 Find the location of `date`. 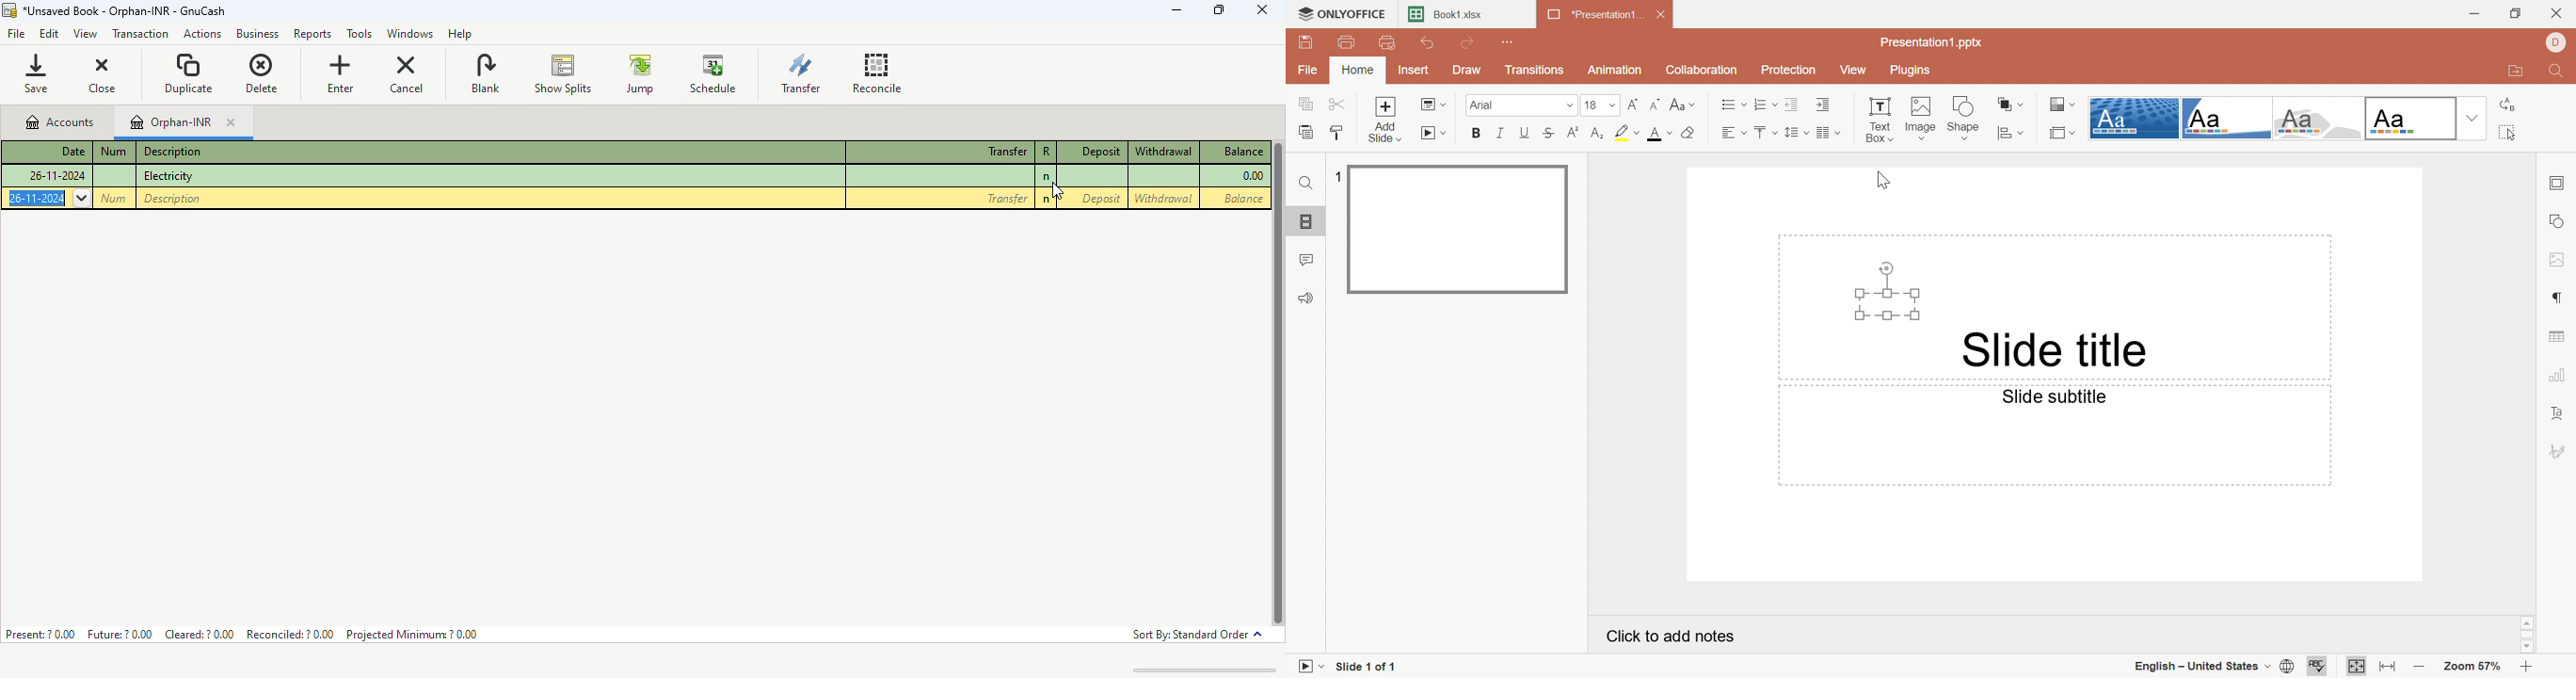

date is located at coordinates (72, 150).